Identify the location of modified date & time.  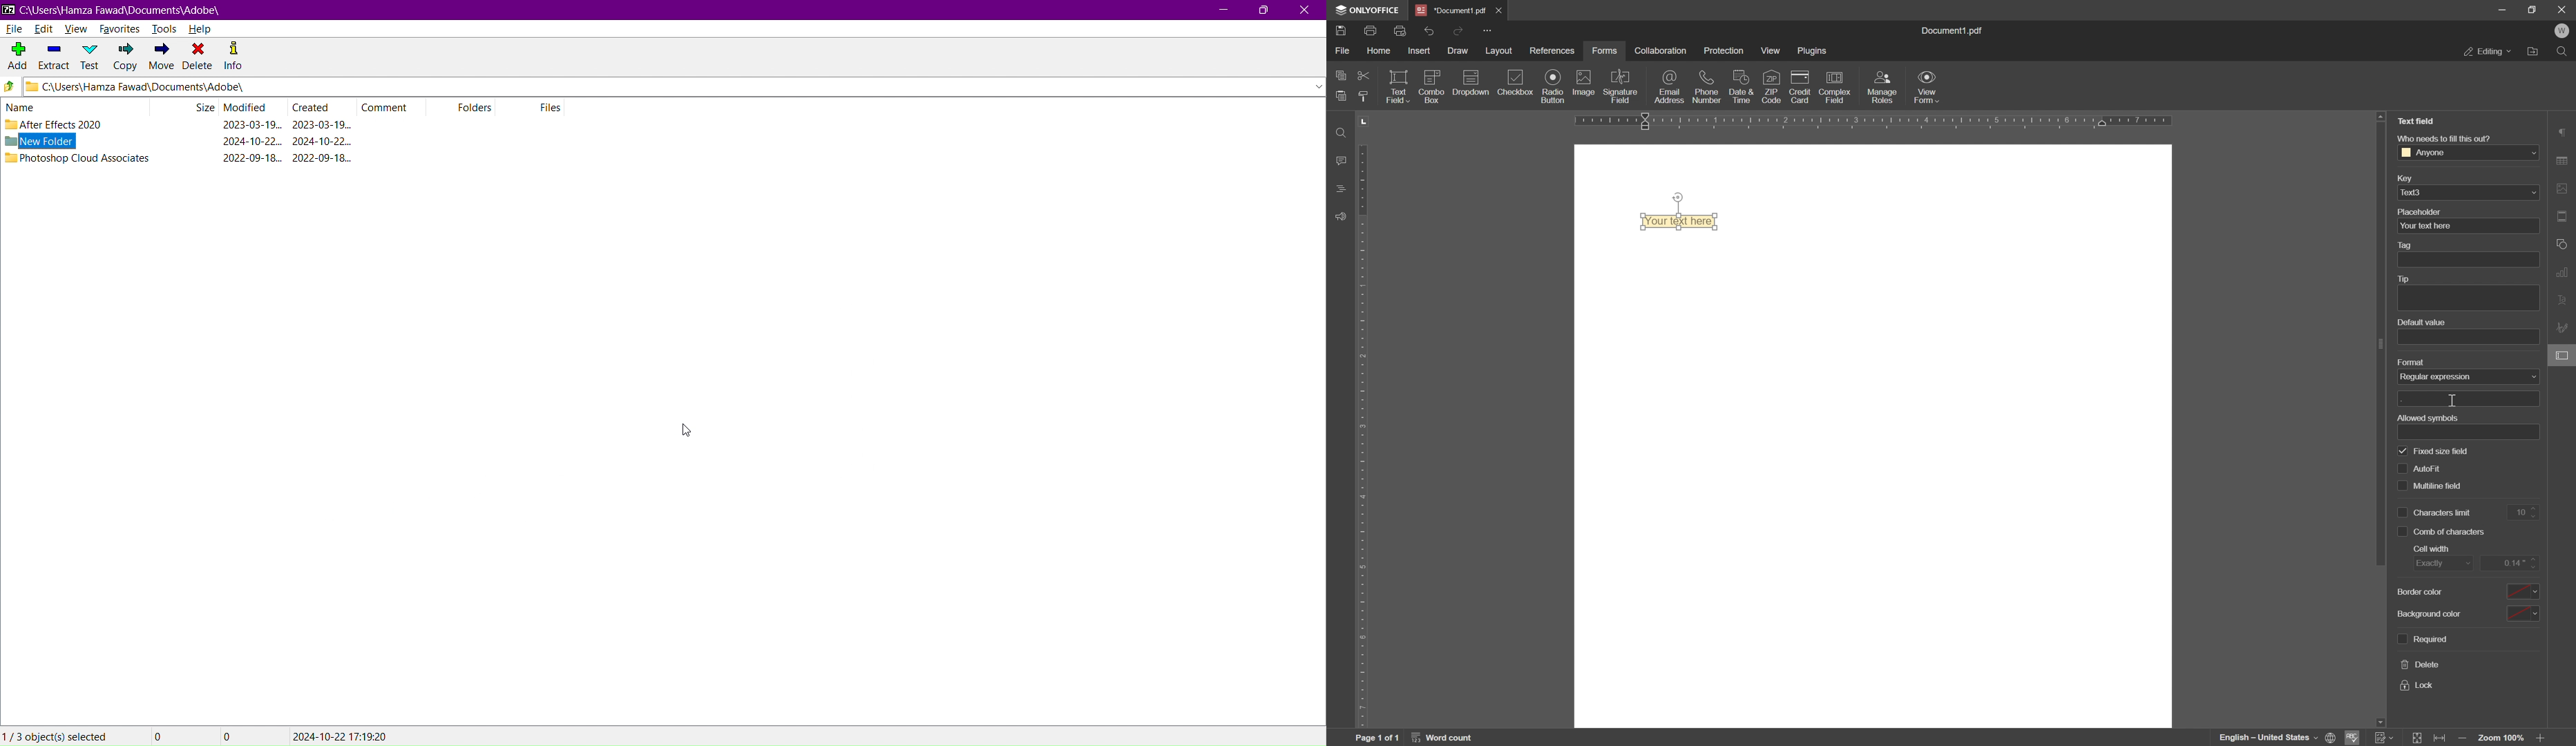
(251, 125).